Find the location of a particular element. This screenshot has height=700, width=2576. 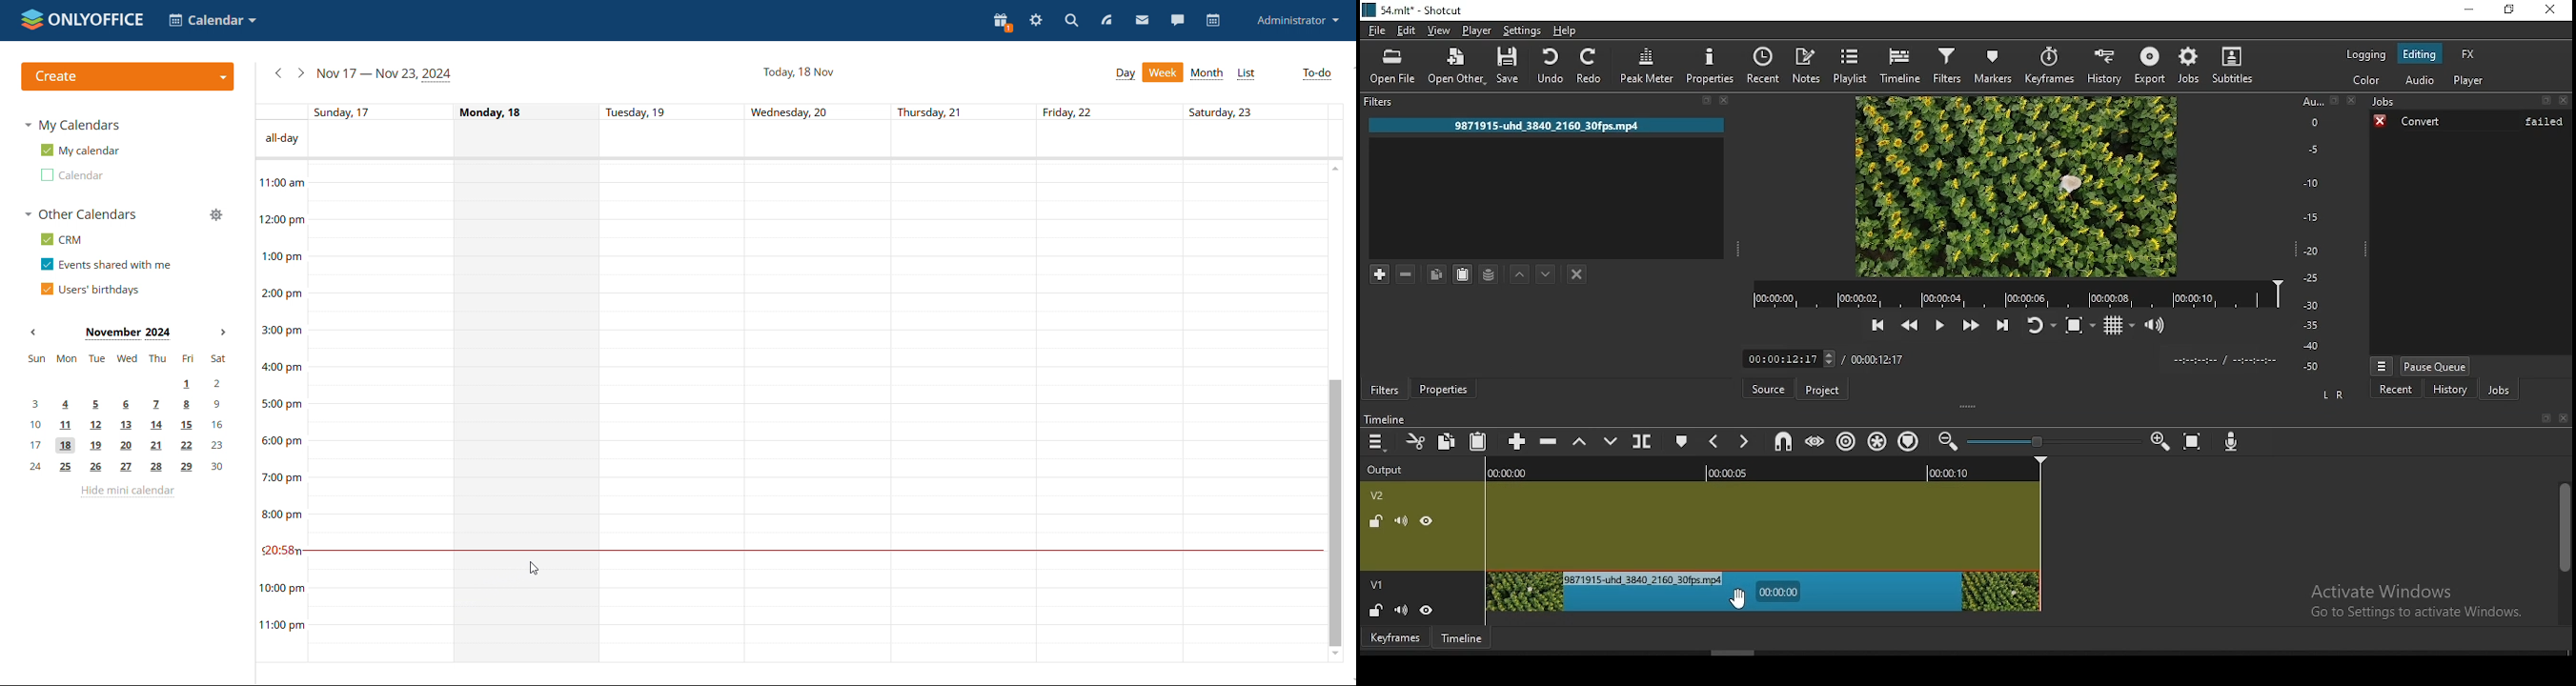

L R is located at coordinates (2333, 396).